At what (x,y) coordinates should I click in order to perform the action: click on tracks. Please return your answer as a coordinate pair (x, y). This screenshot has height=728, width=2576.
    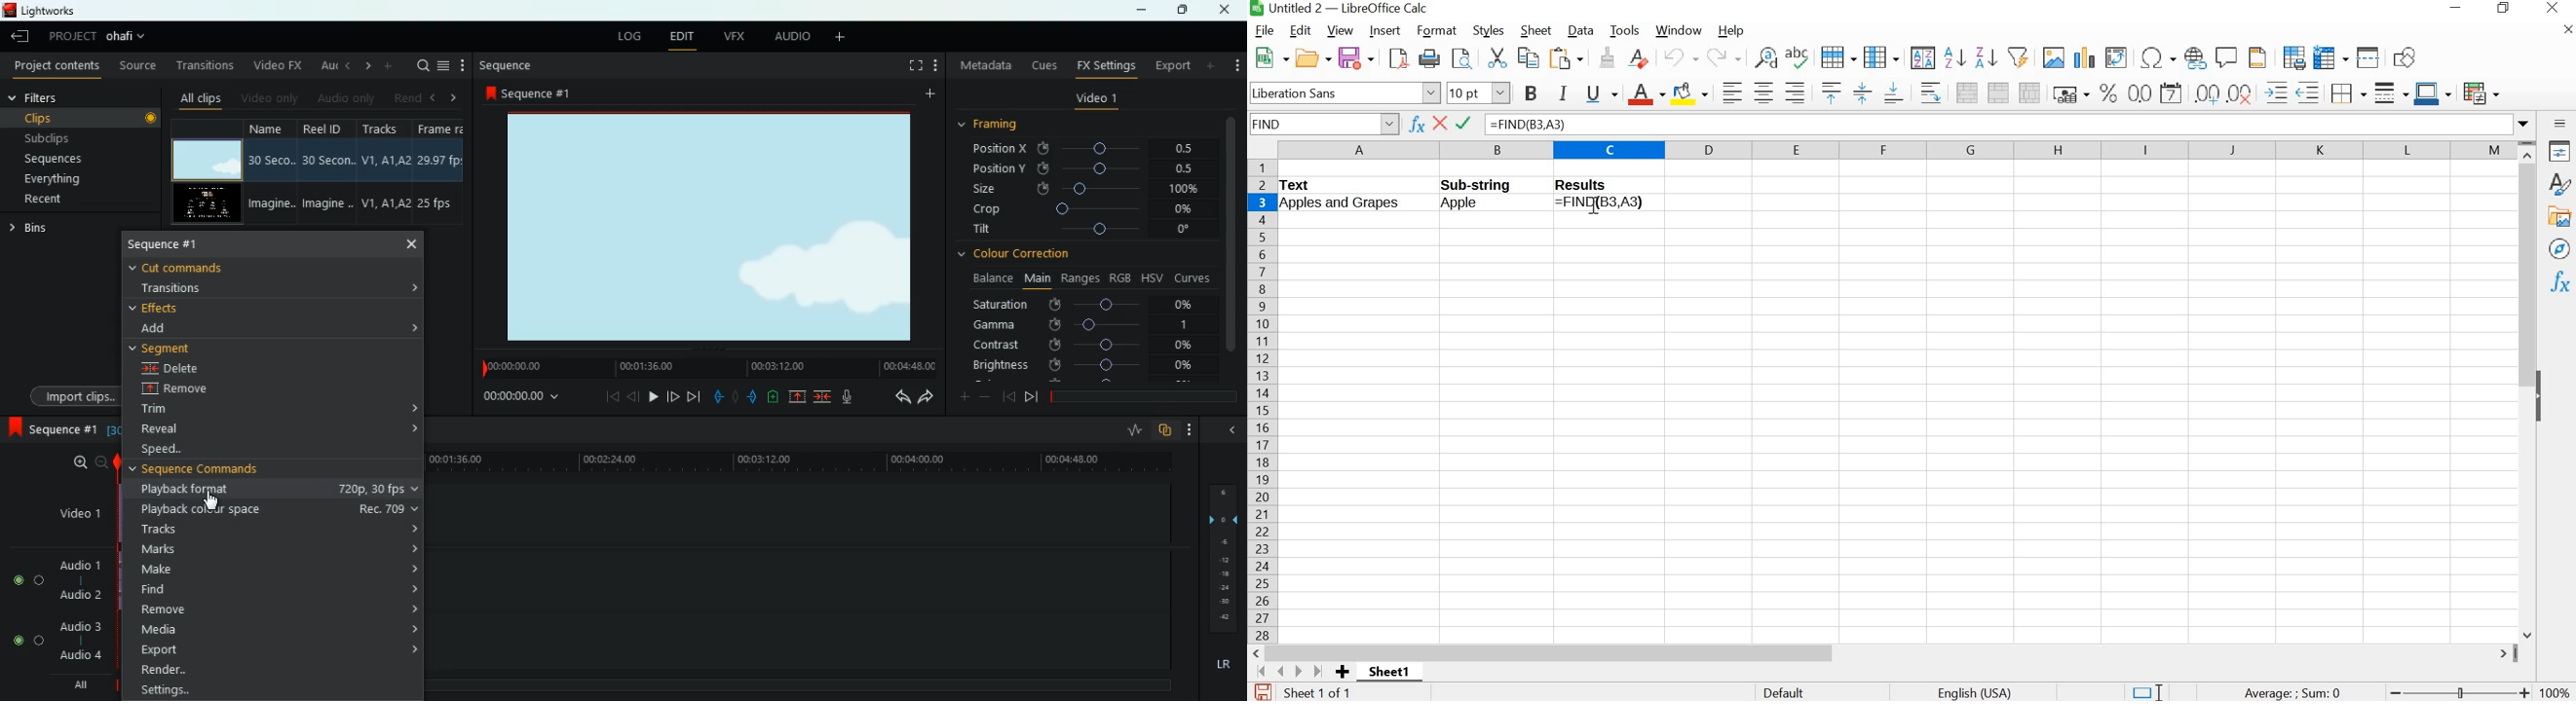
    Looking at the image, I should click on (279, 529).